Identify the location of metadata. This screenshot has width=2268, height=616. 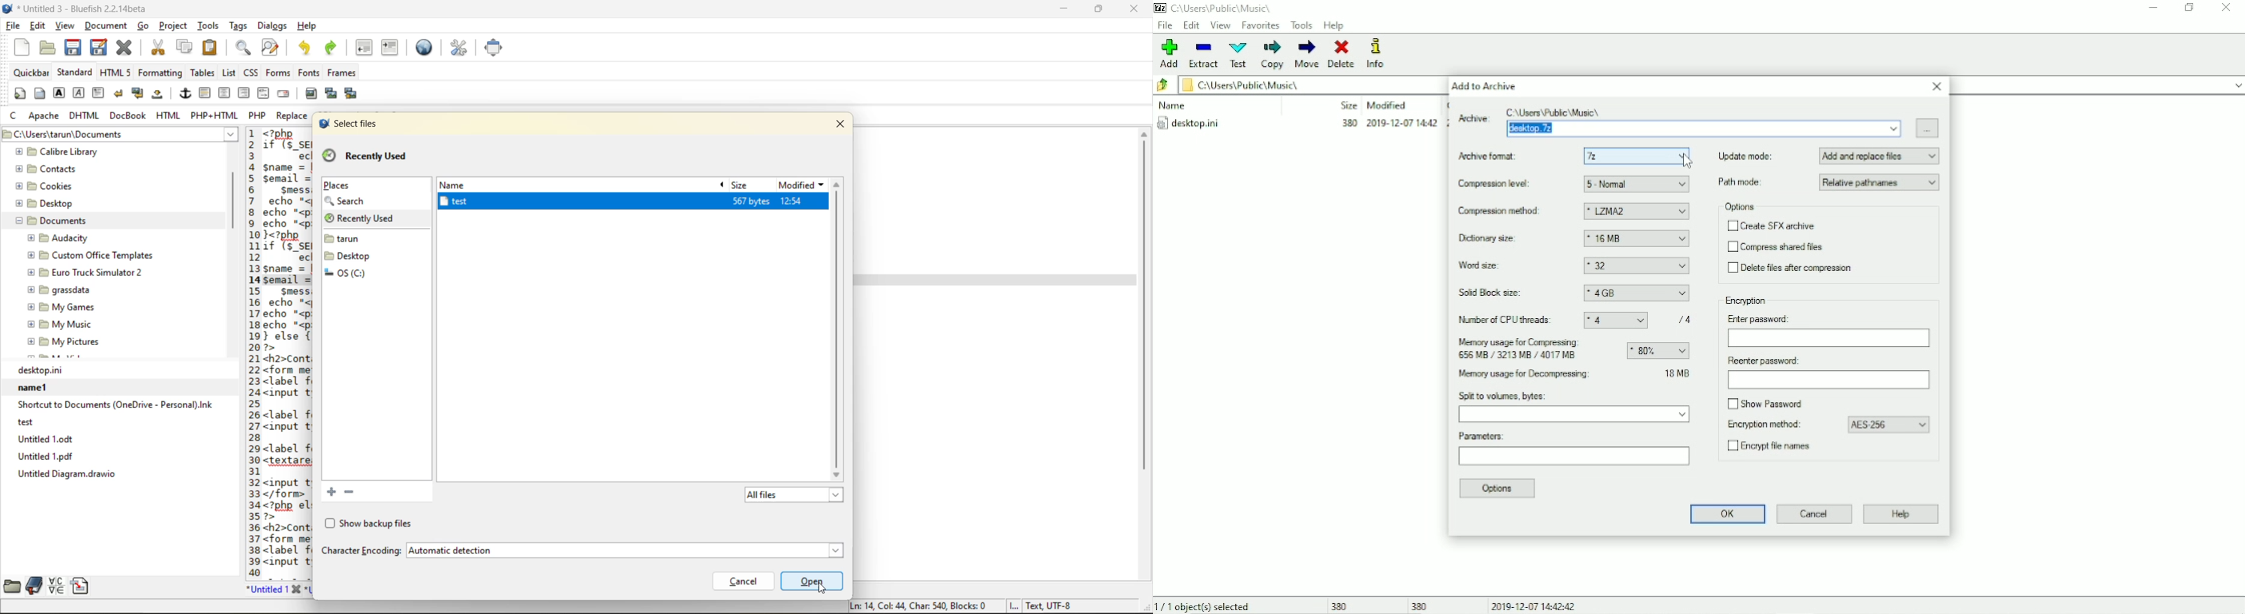
(961, 606).